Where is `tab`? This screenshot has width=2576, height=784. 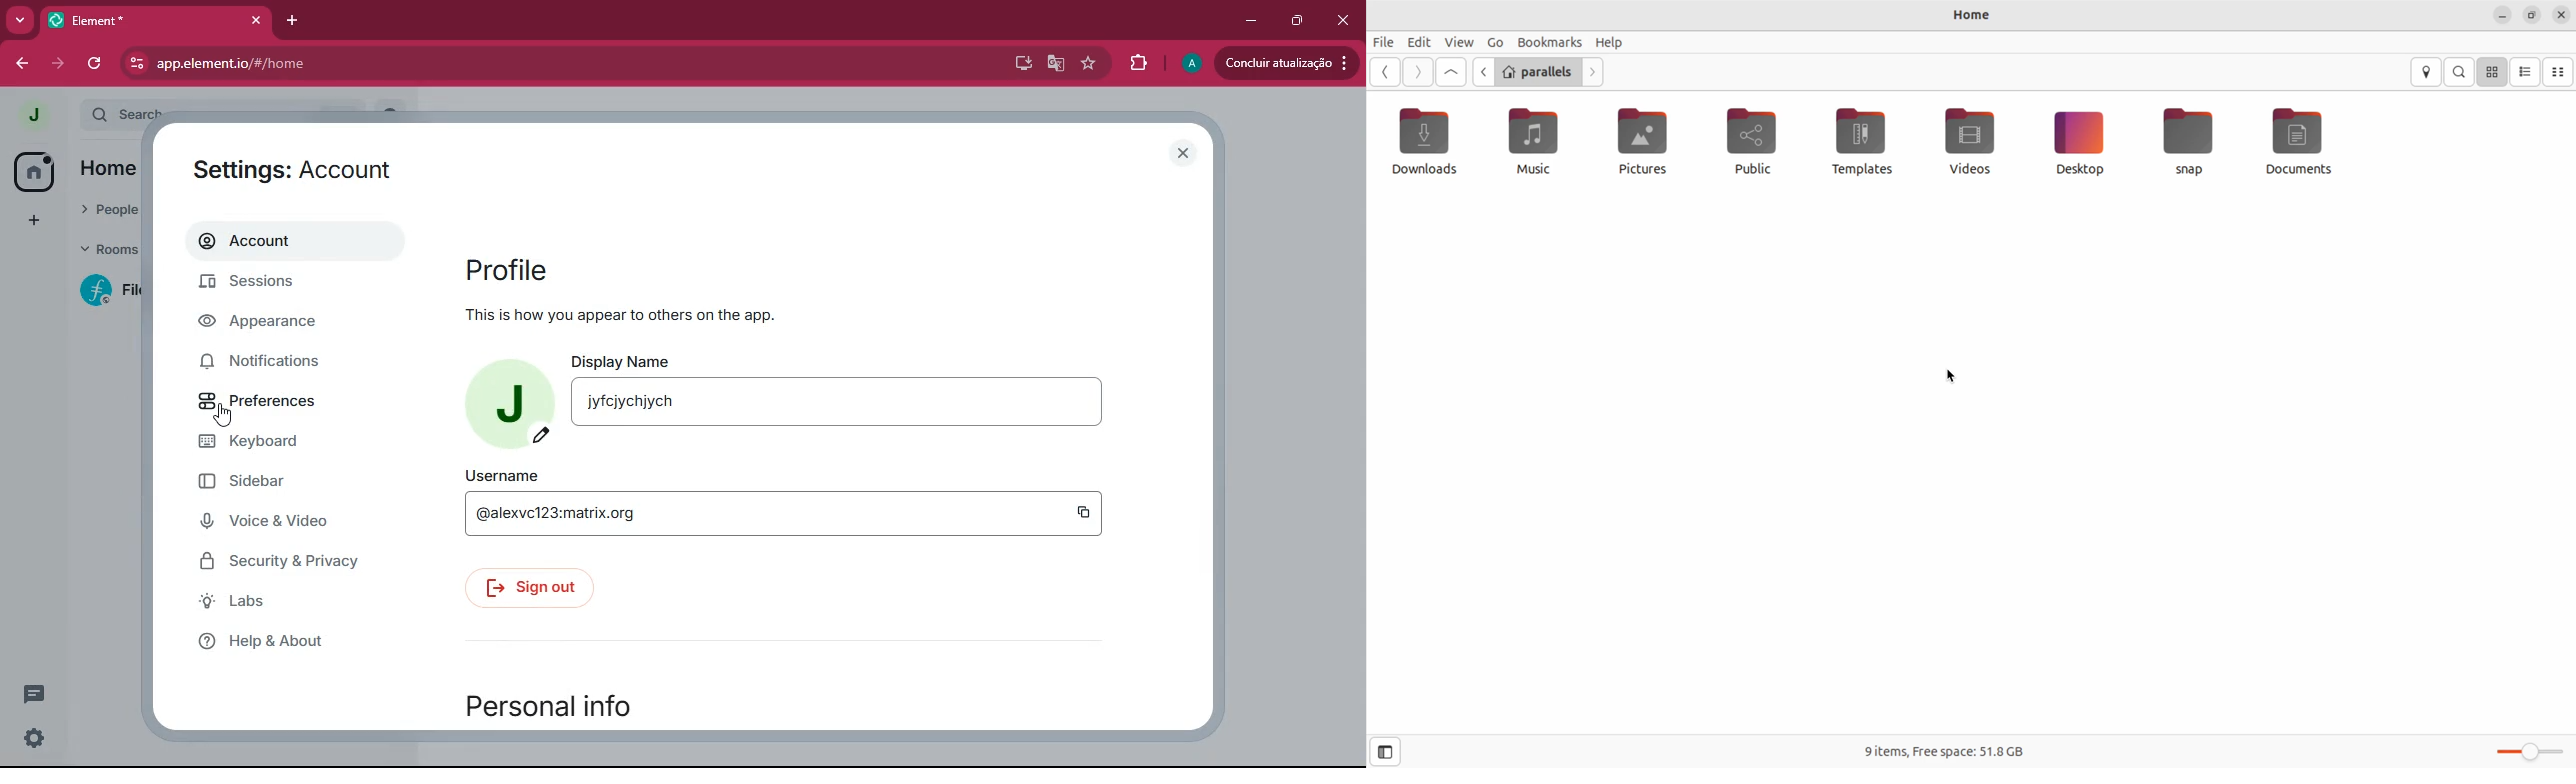
tab is located at coordinates (134, 21).